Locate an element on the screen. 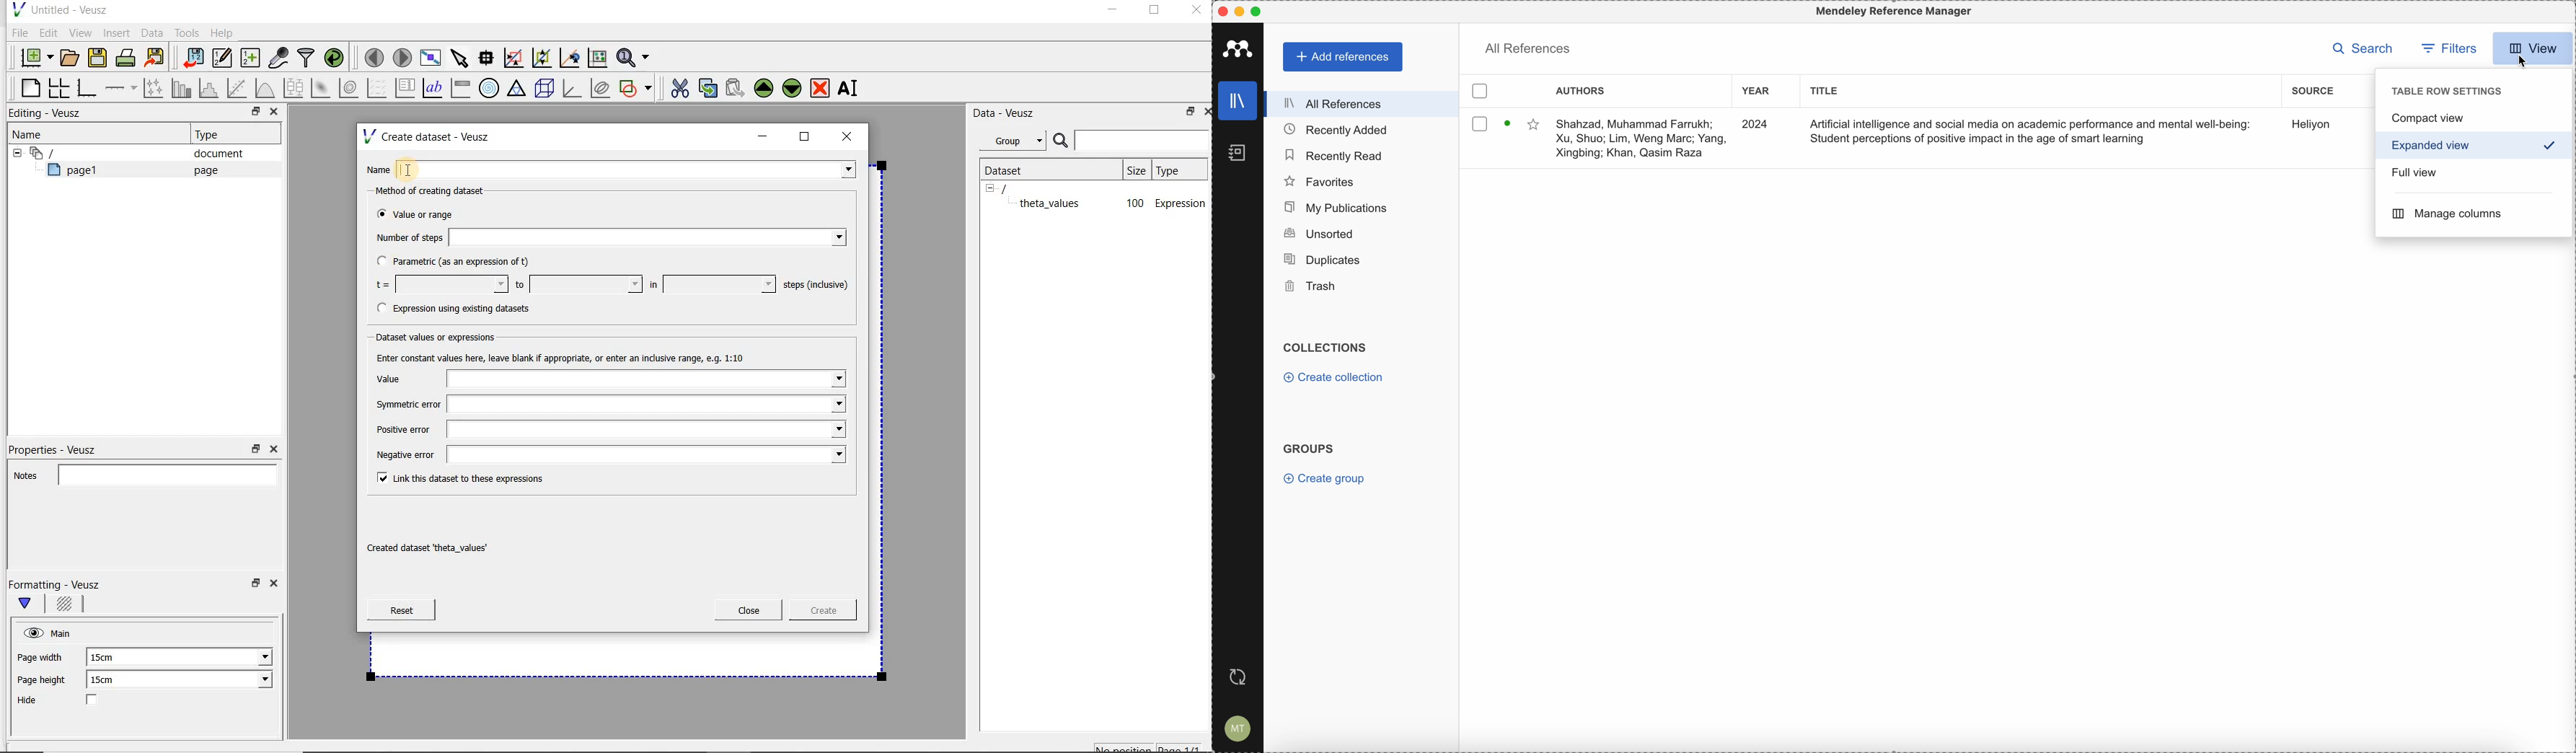 The width and height of the screenshot is (2576, 756). filters is located at coordinates (2451, 48).